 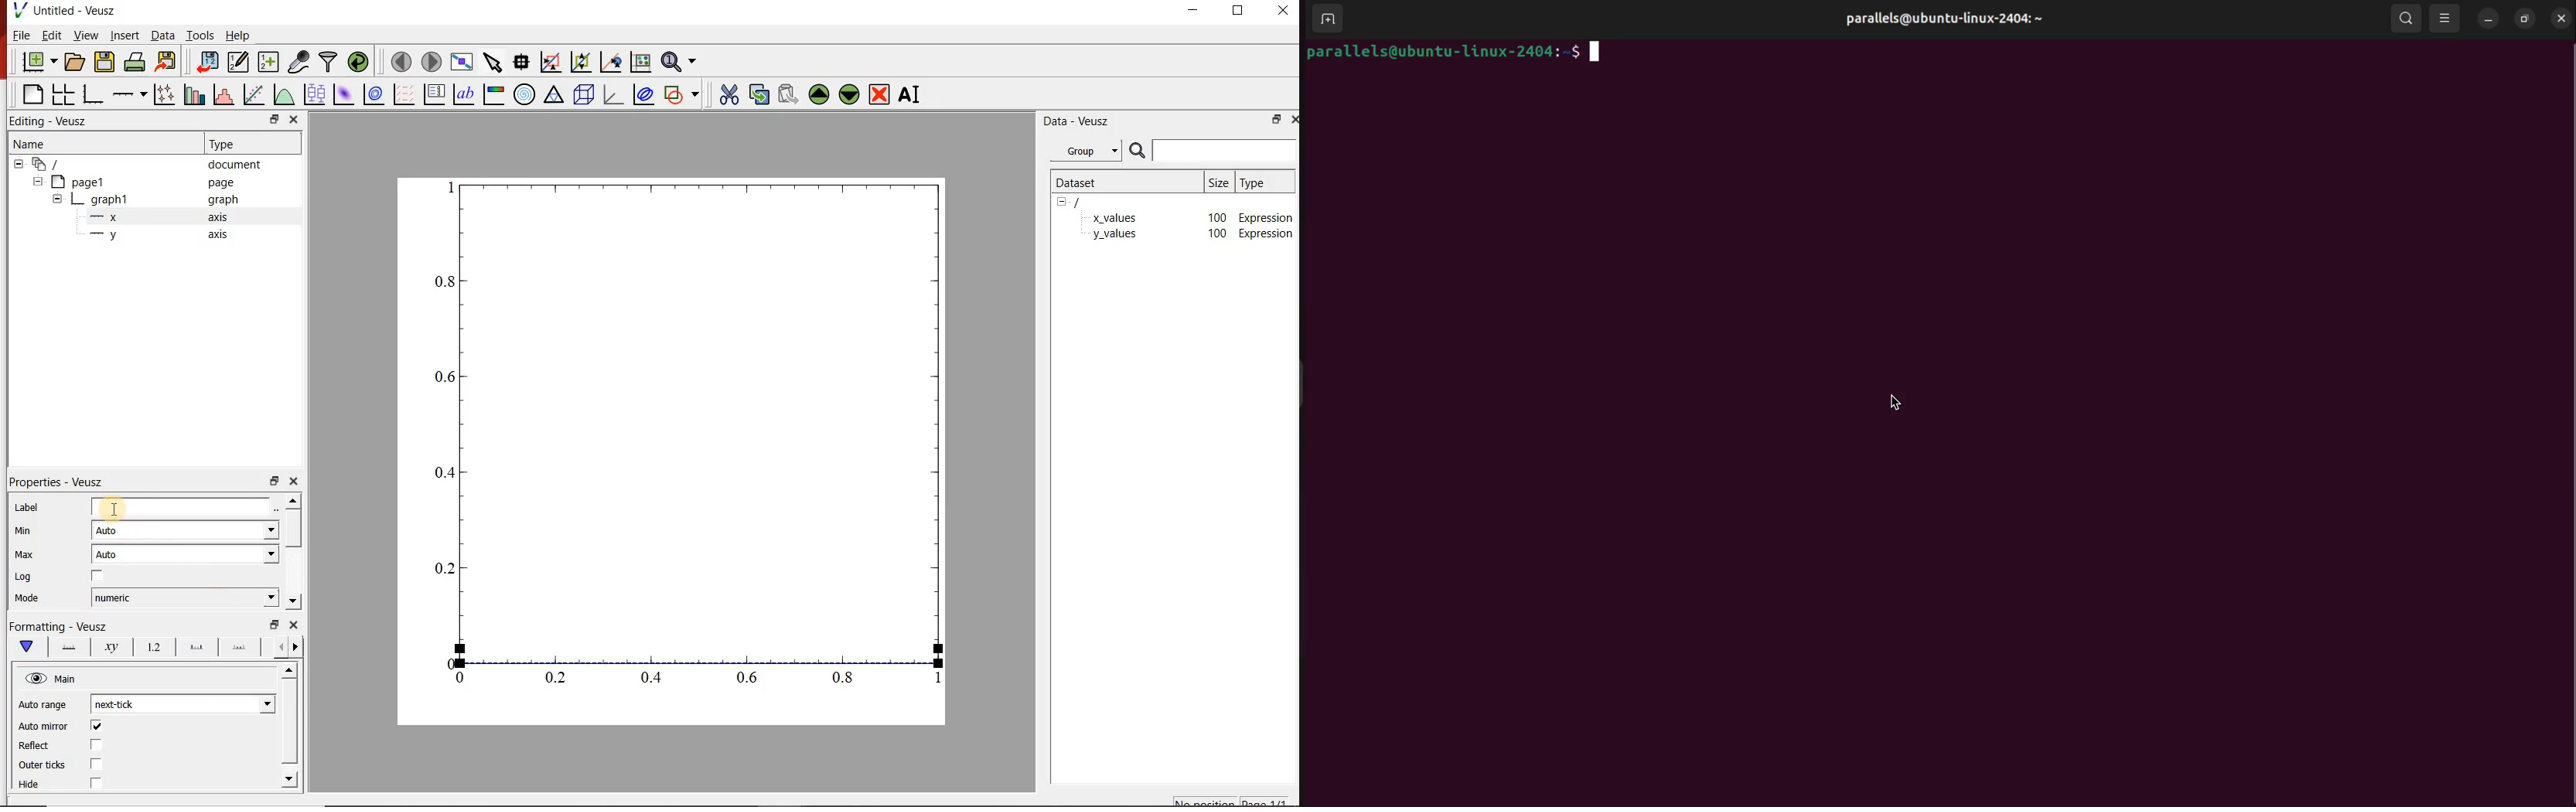 What do you see at coordinates (432, 62) in the screenshot?
I see `move to next page` at bounding box center [432, 62].